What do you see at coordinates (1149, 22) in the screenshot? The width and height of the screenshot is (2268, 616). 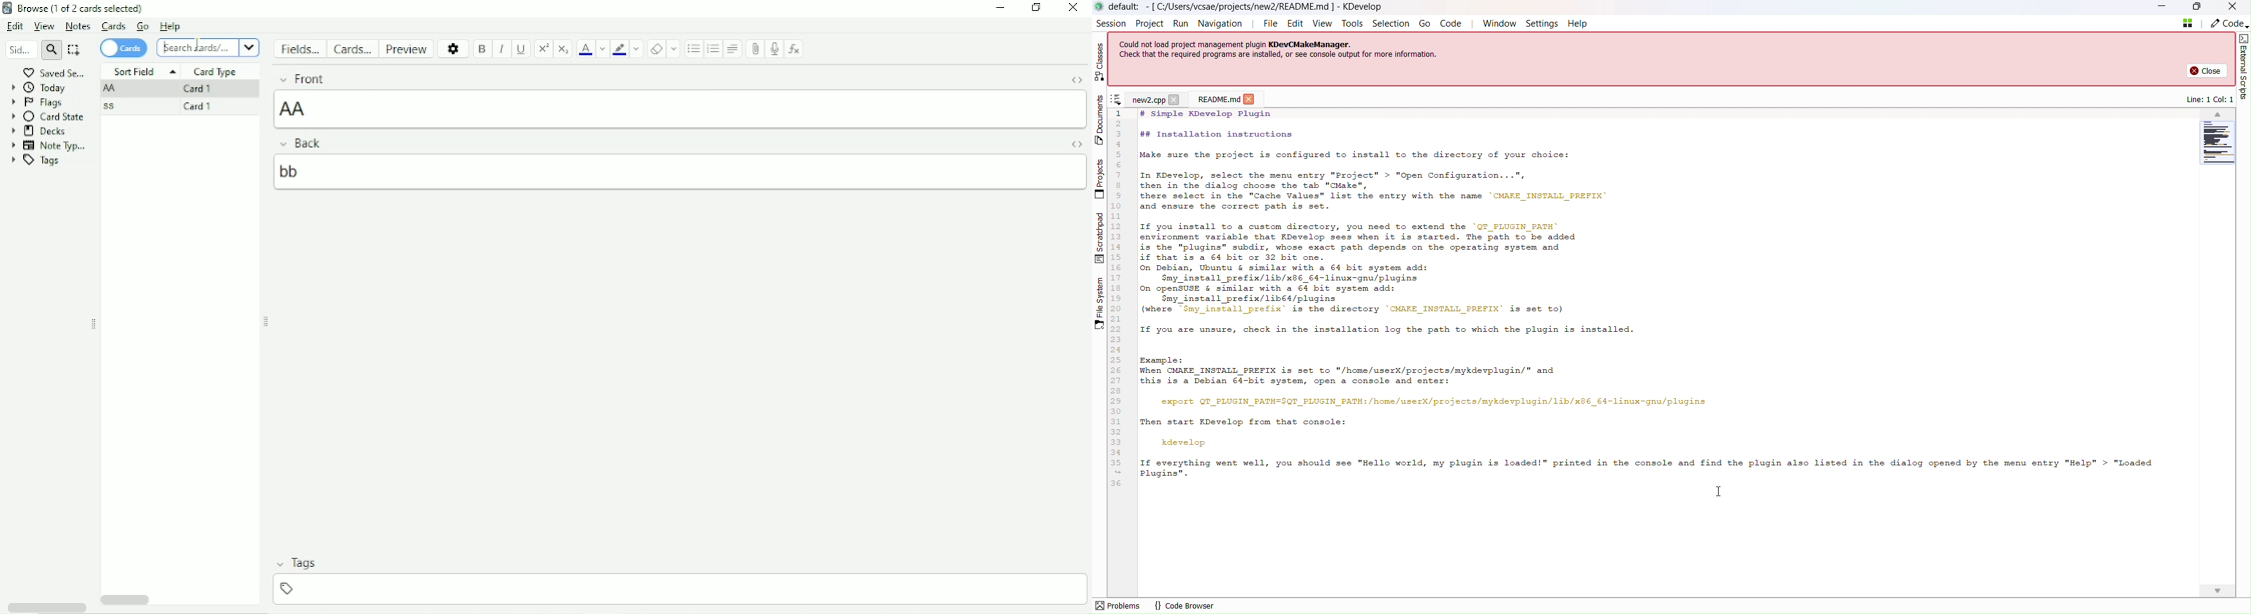 I see `Project` at bounding box center [1149, 22].